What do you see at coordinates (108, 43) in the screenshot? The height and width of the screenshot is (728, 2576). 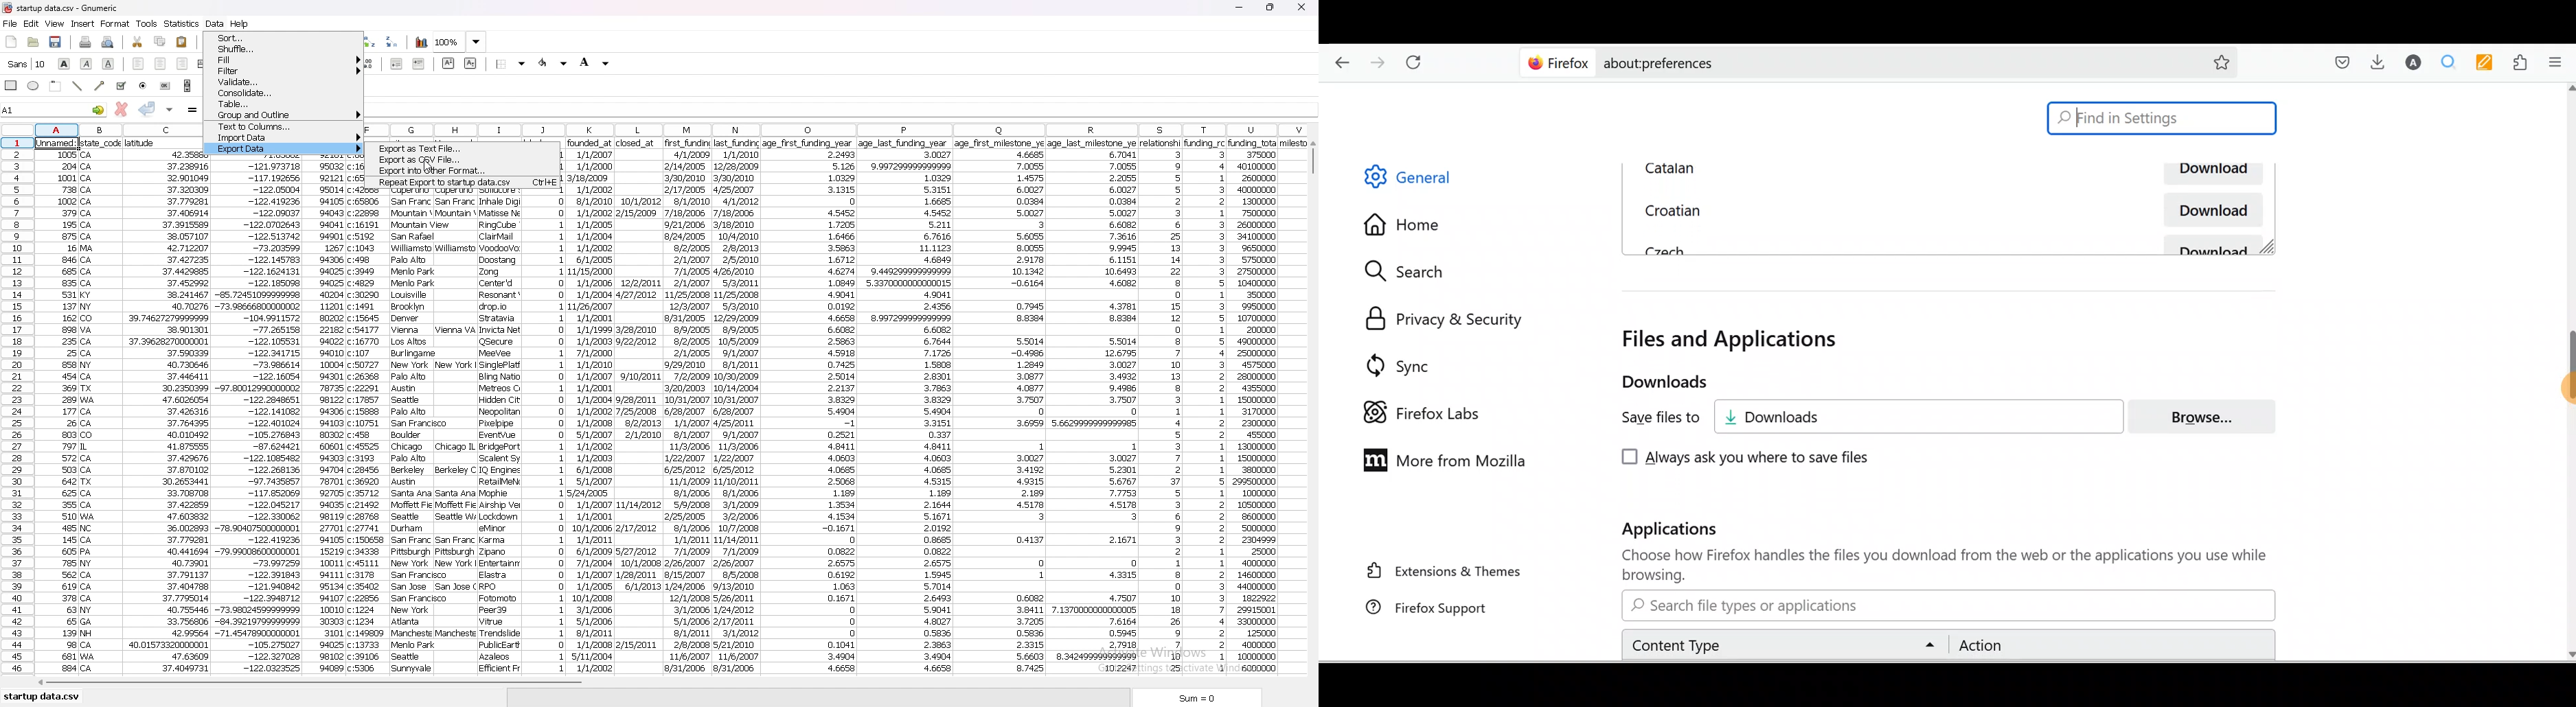 I see `print preview` at bounding box center [108, 43].